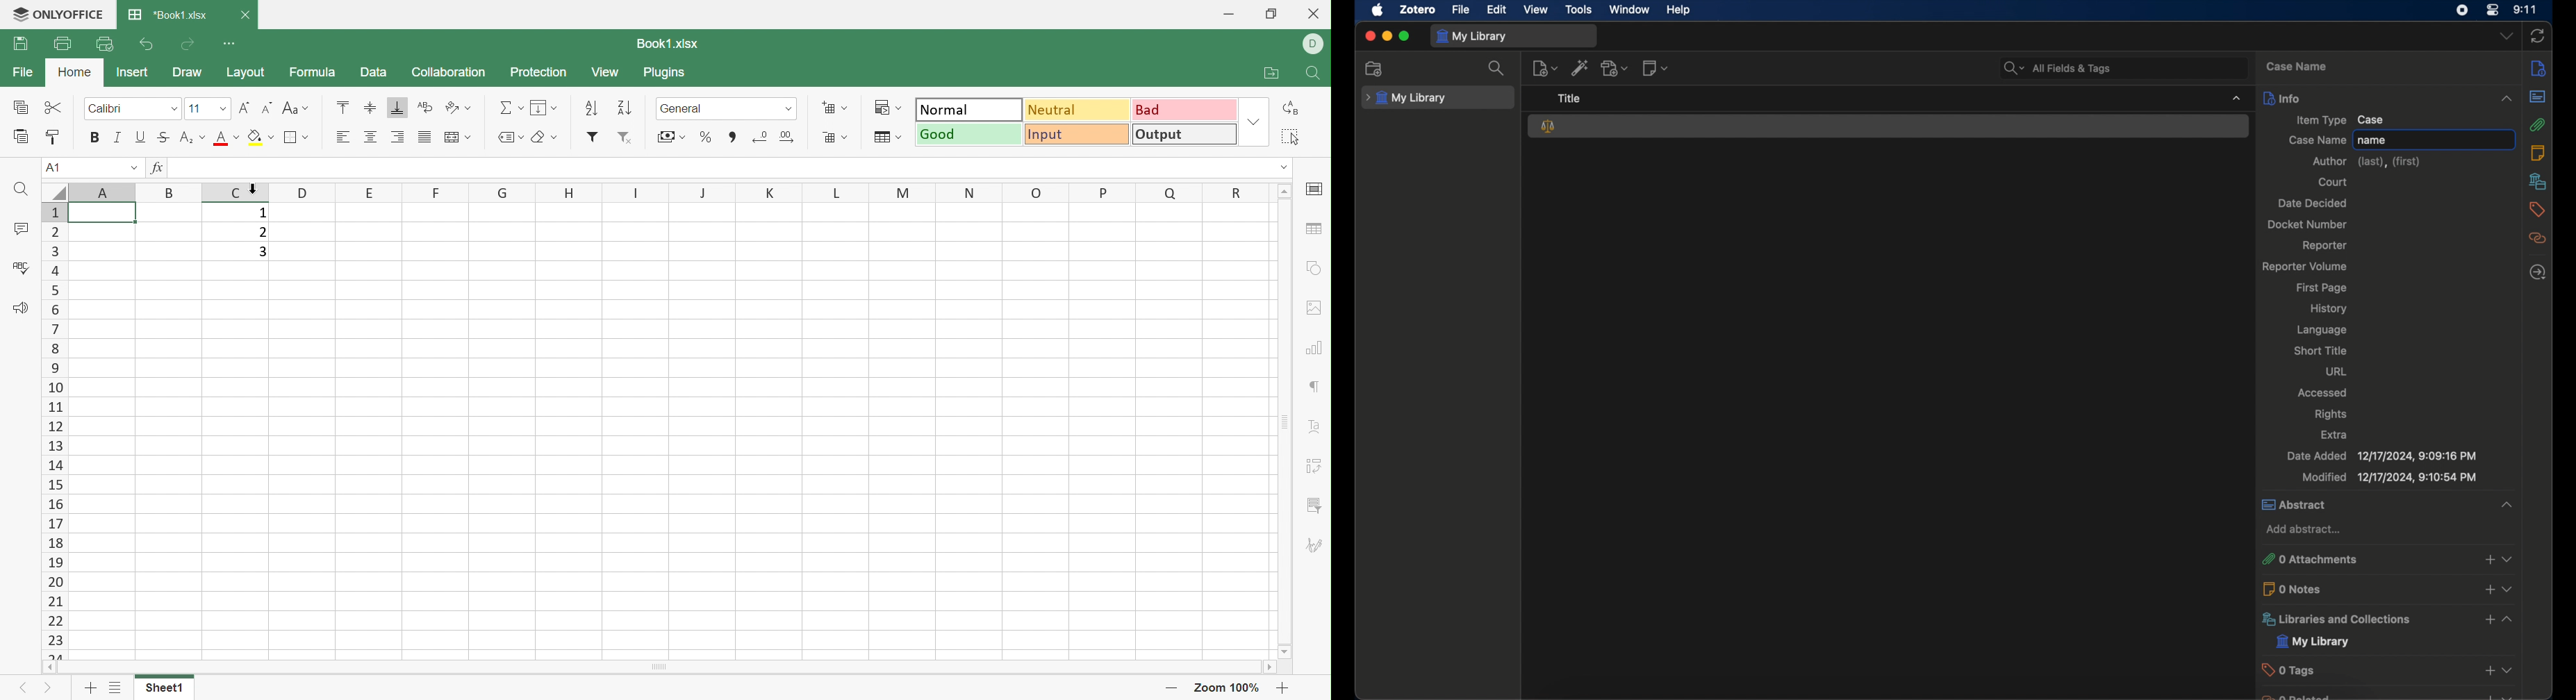  What do you see at coordinates (675, 41) in the screenshot?
I see `Book1.xlsx` at bounding box center [675, 41].